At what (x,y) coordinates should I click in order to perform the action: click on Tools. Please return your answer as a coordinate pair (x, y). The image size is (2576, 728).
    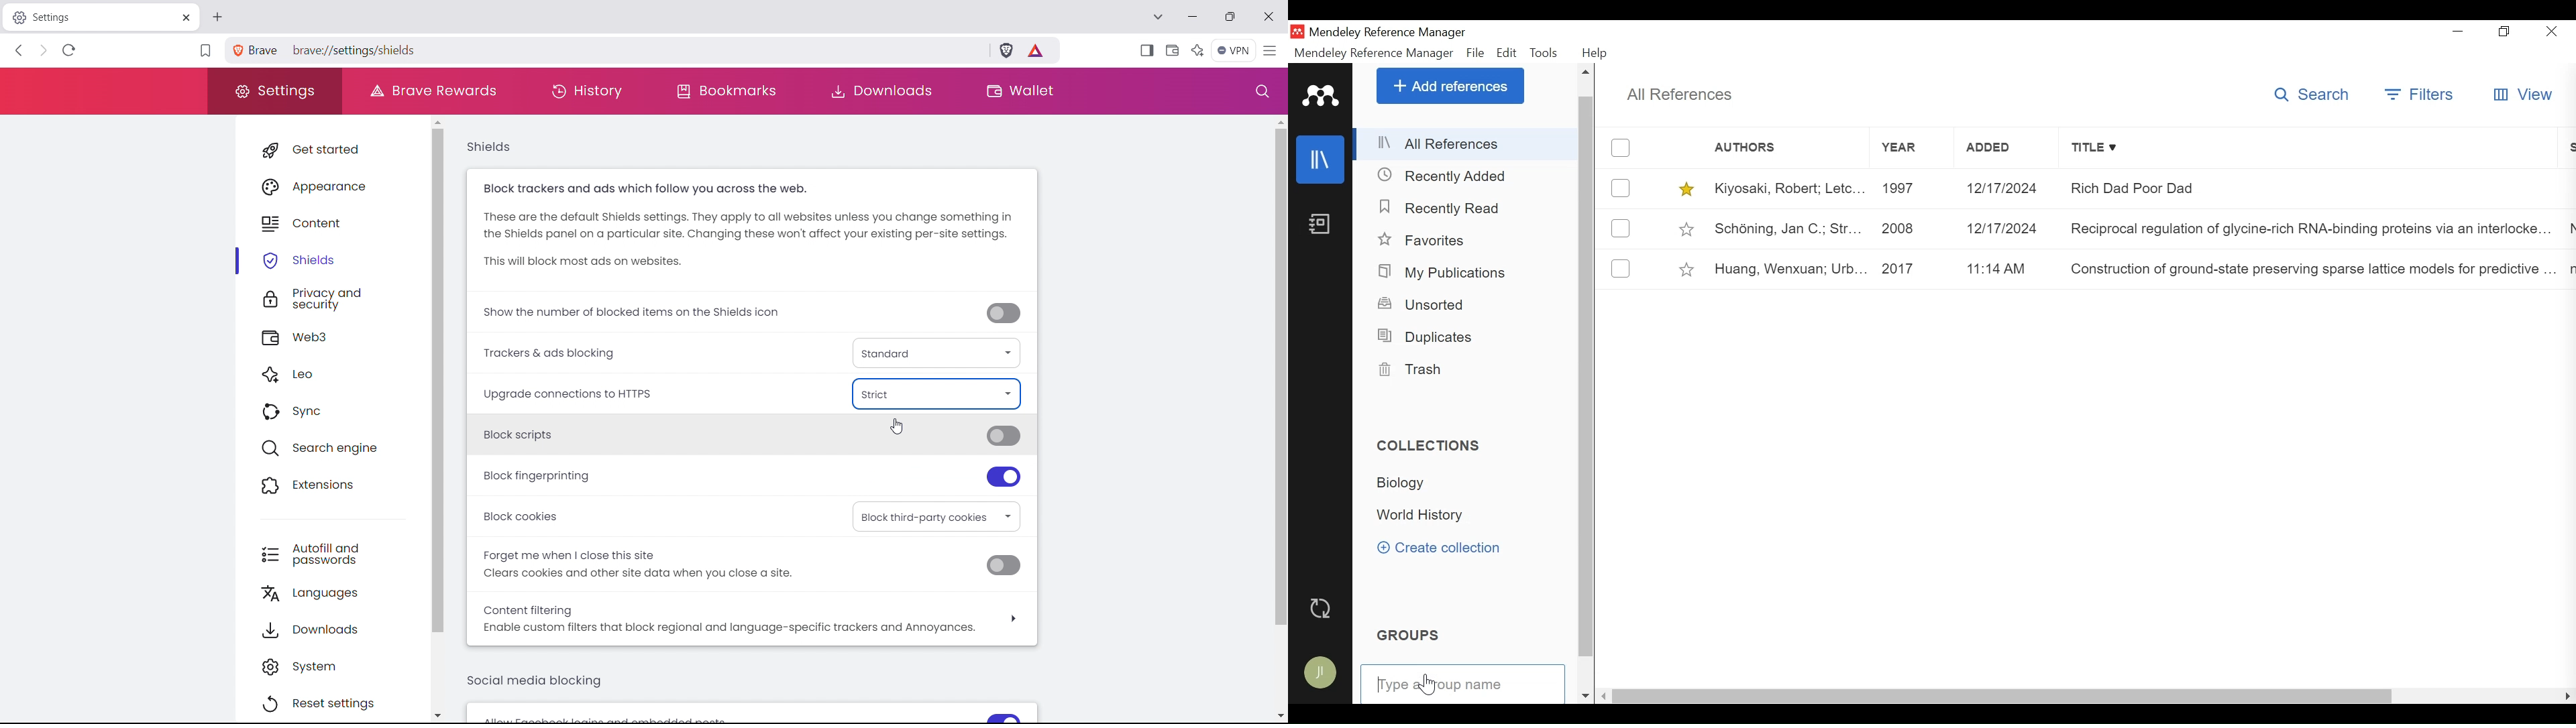
    Looking at the image, I should click on (1545, 53).